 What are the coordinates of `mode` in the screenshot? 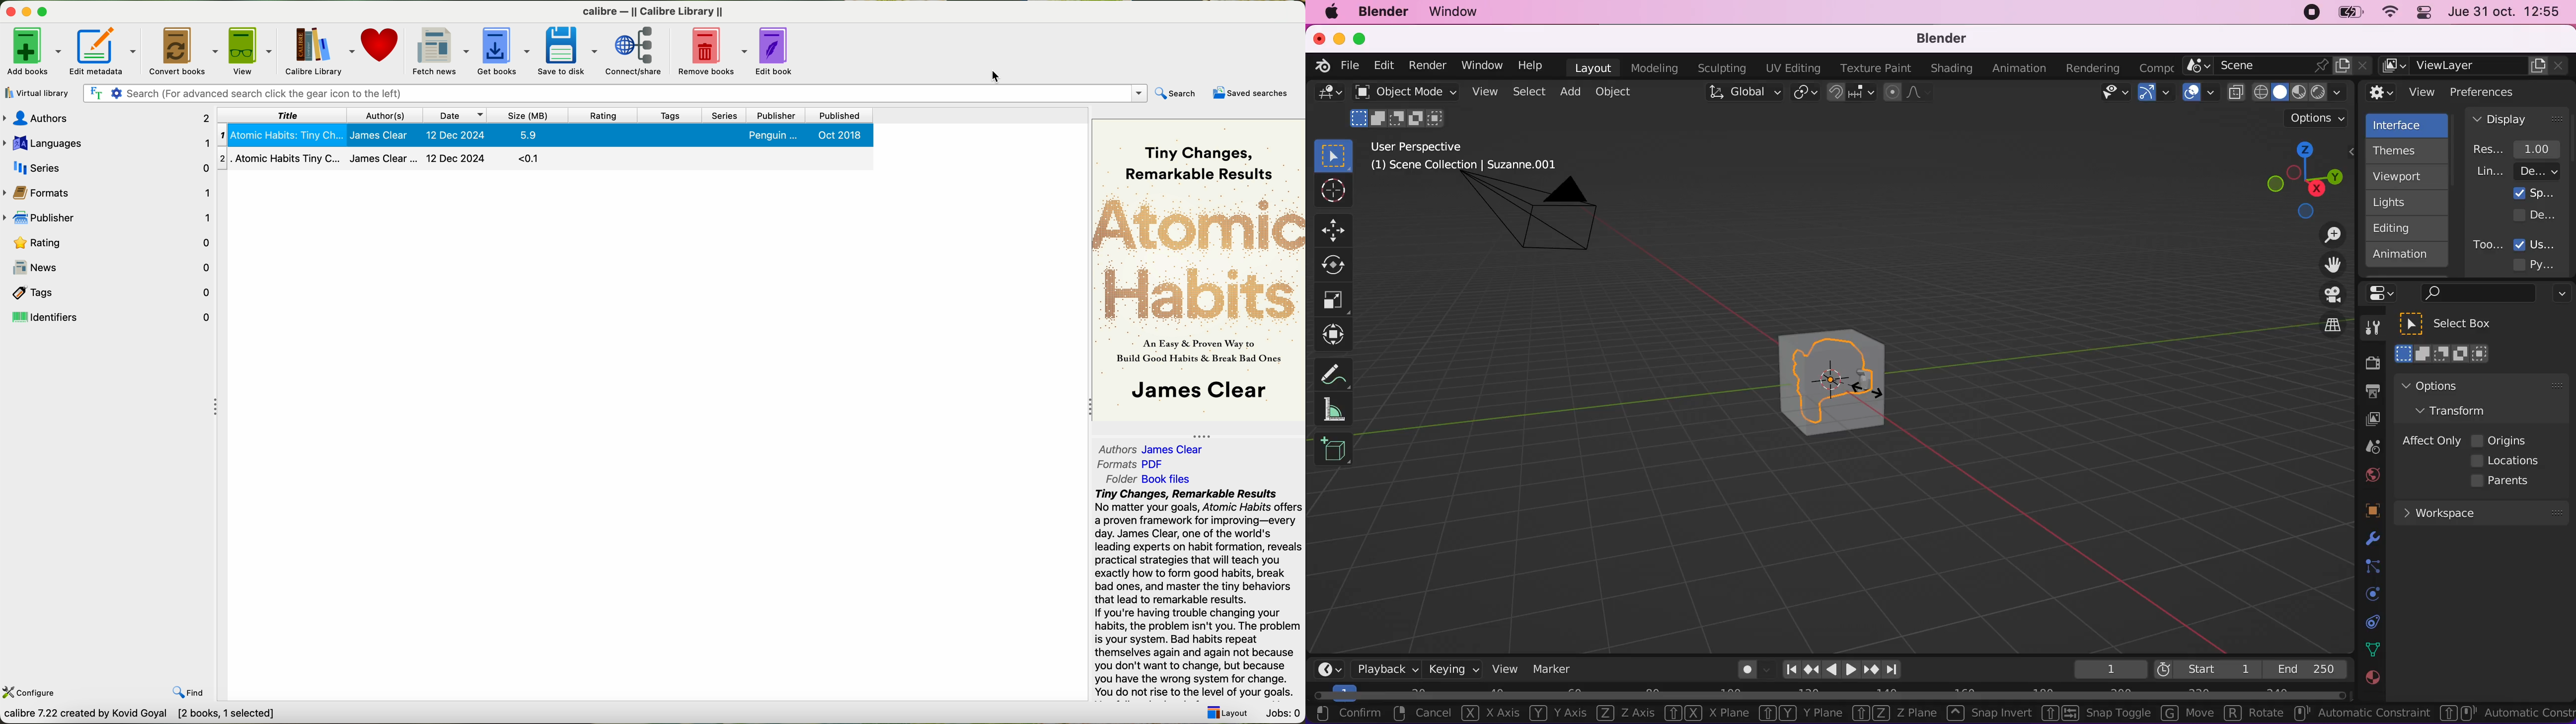 It's located at (1399, 117).